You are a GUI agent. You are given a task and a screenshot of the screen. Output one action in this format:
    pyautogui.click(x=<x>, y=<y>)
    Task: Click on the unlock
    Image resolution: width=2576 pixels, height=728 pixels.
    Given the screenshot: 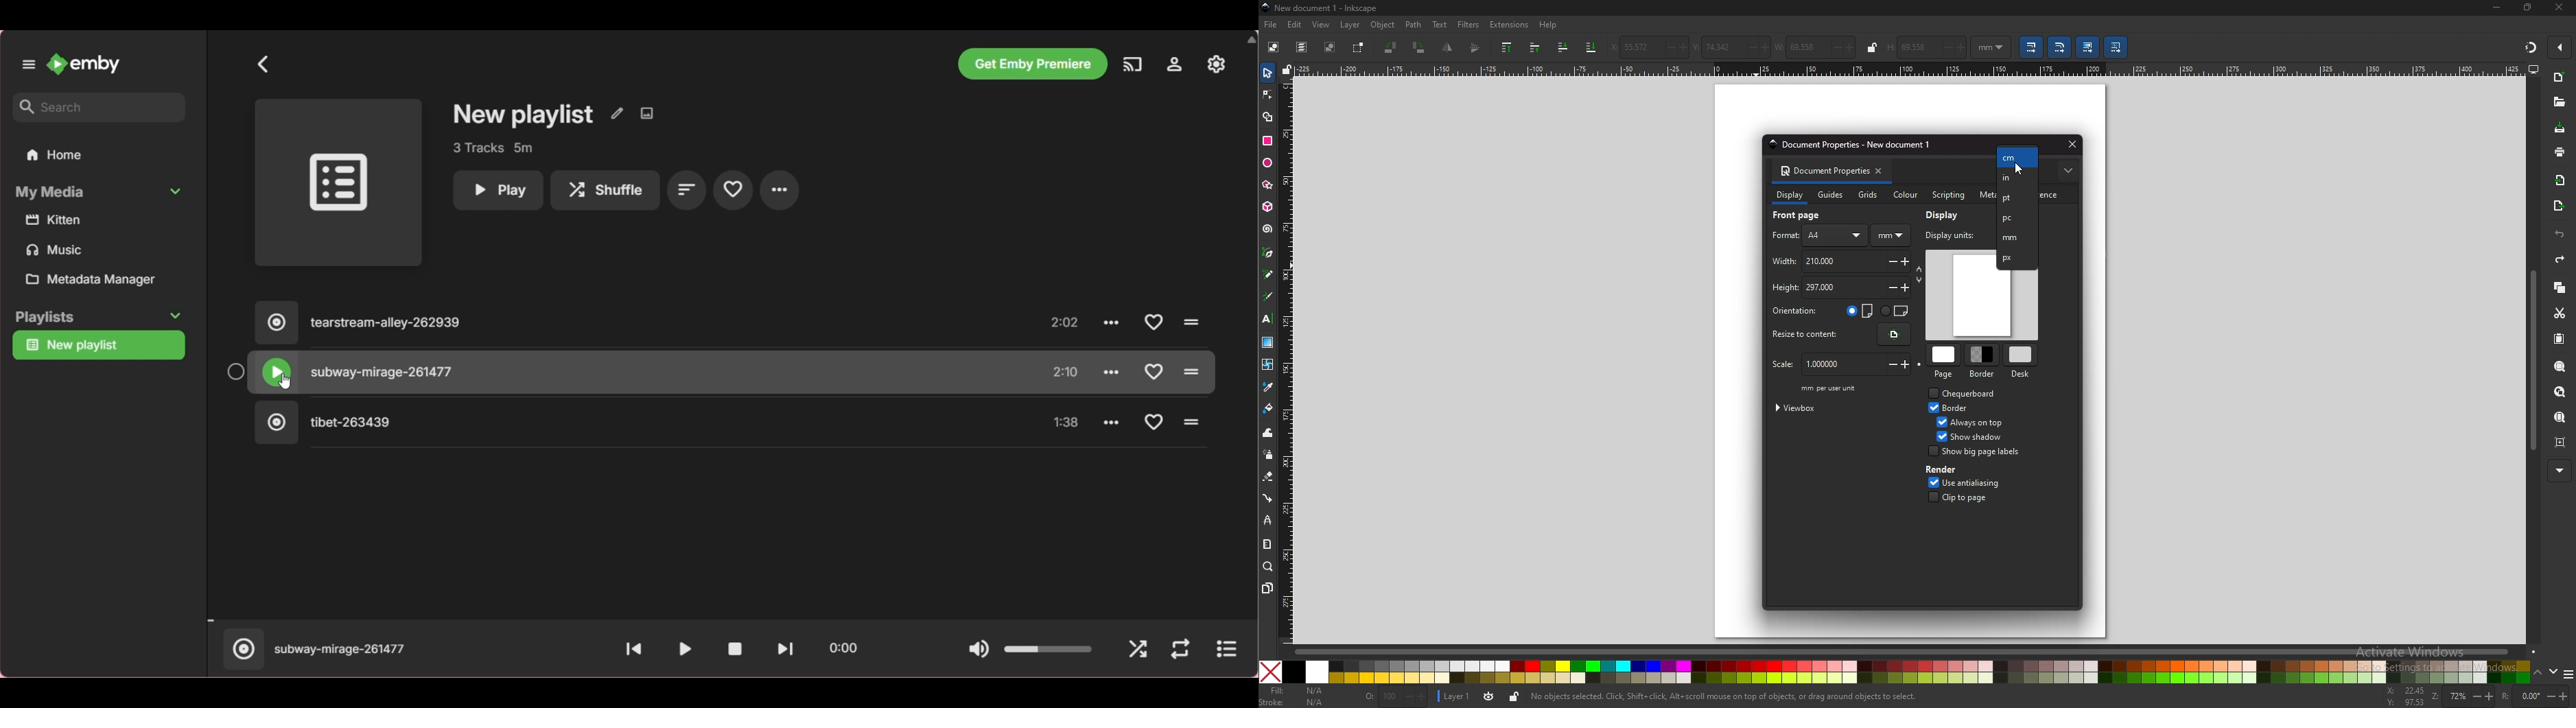 What is the action you would take?
    pyautogui.click(x=1512, y=698)
    